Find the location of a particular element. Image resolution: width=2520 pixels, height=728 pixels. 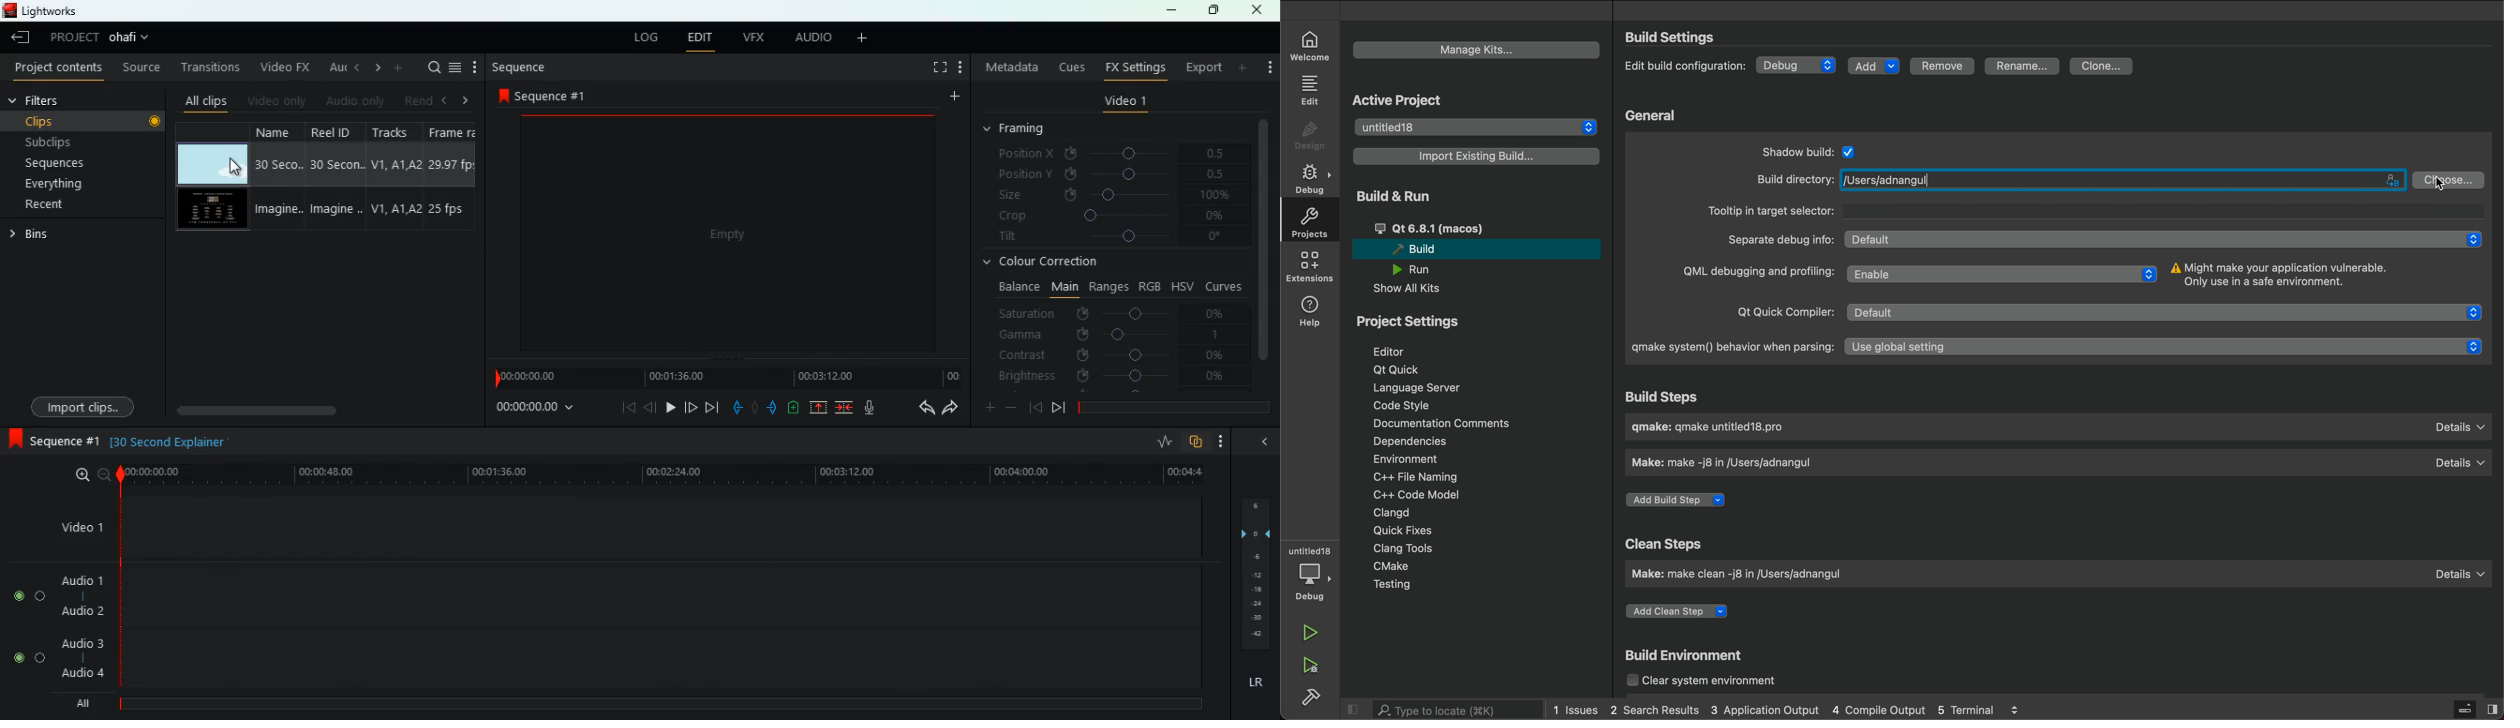

video 1 is located at coordinates (1125, 104).